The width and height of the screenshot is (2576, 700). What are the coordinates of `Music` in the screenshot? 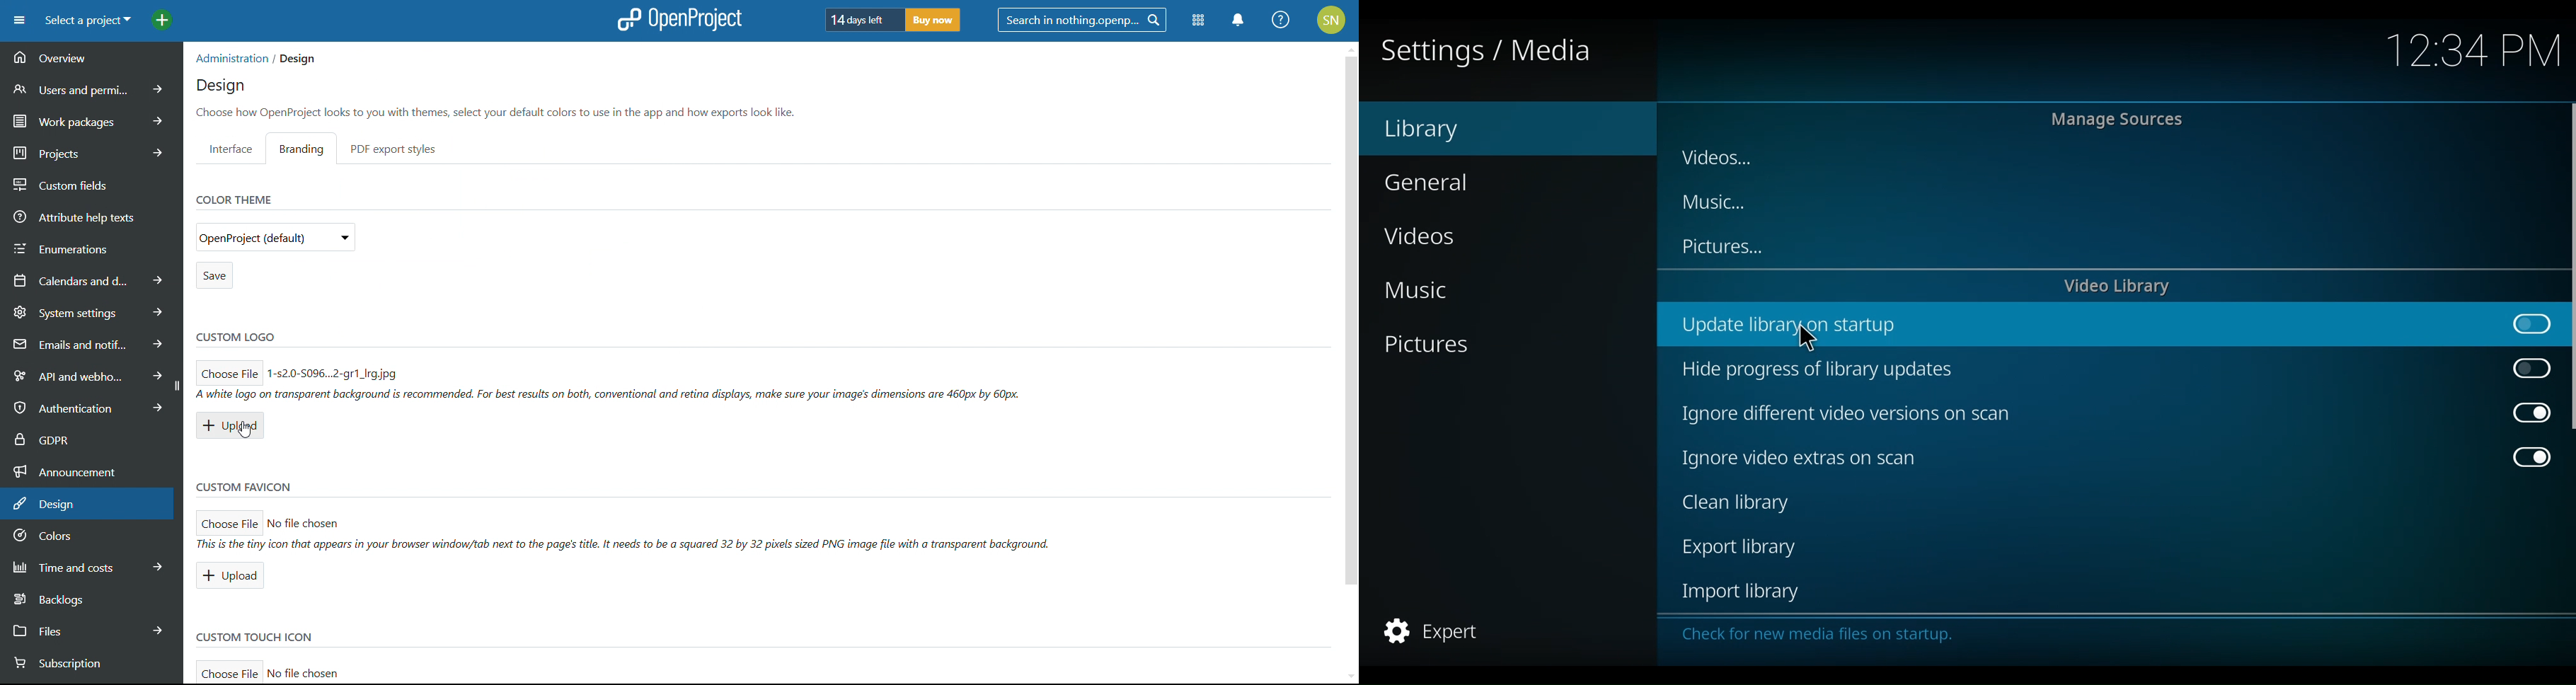 It's located at (1718, 202).